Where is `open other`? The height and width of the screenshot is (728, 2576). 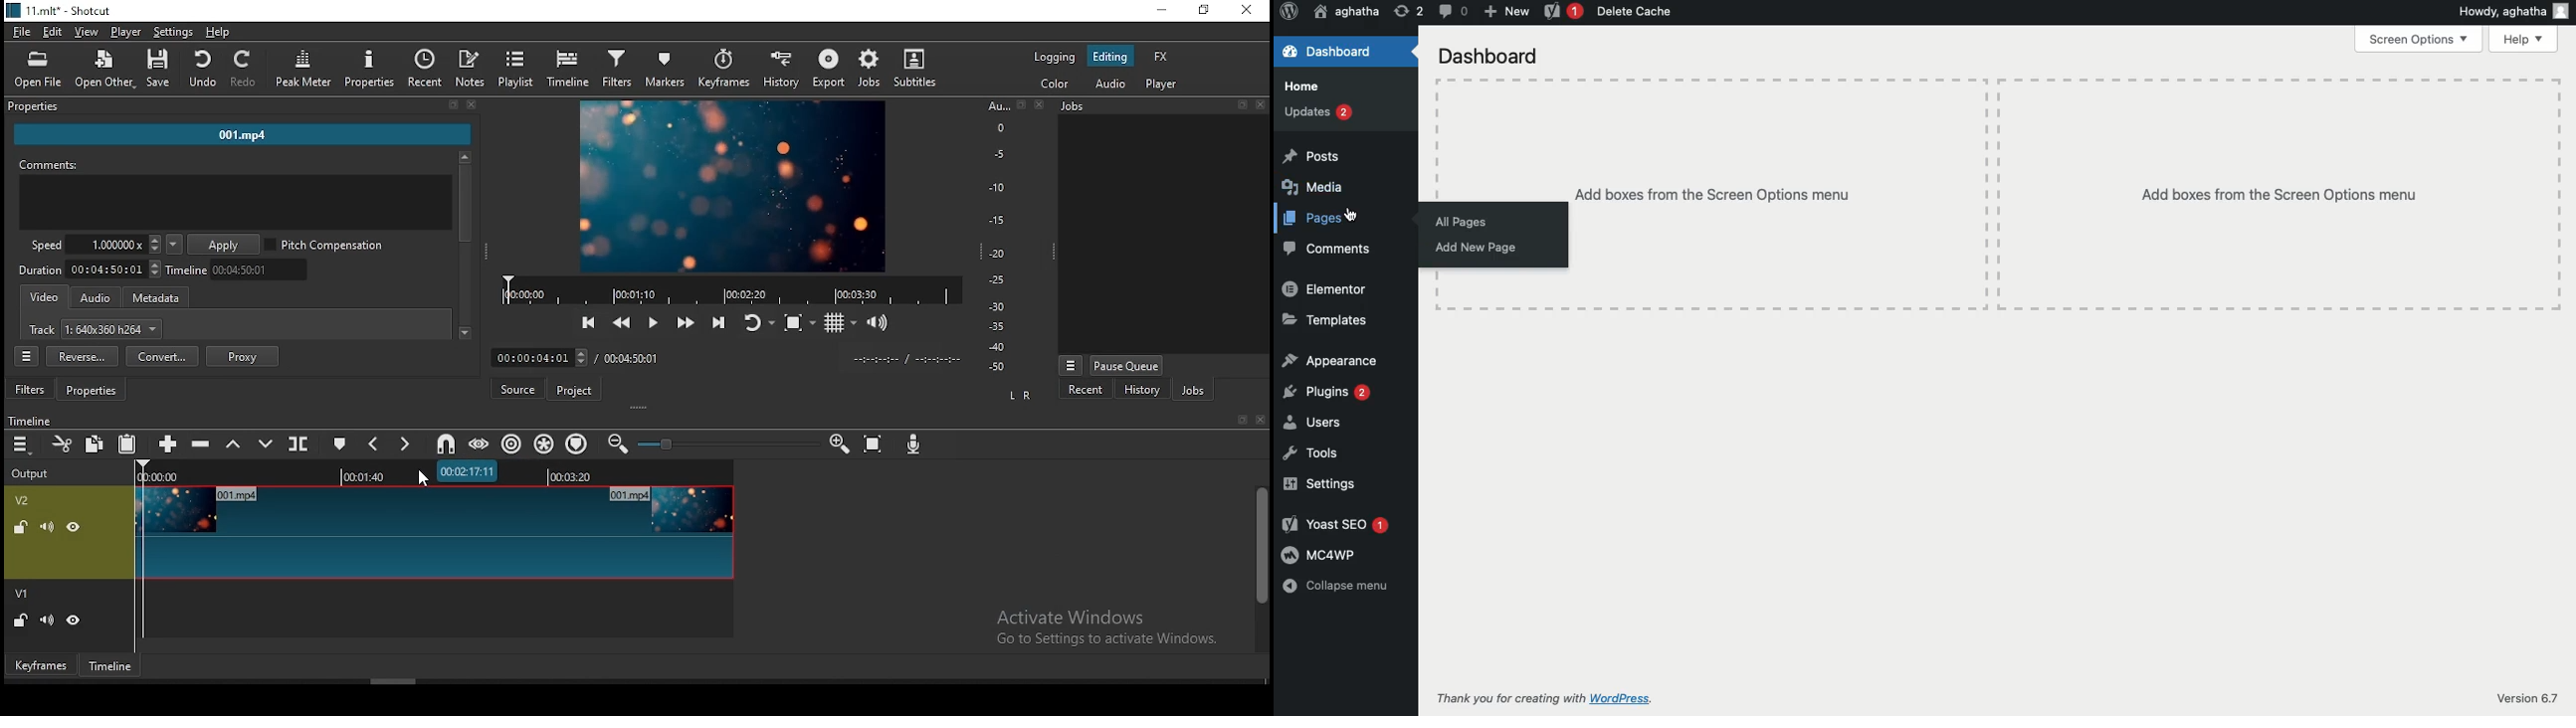
open other is located at coordinates (99, 67).